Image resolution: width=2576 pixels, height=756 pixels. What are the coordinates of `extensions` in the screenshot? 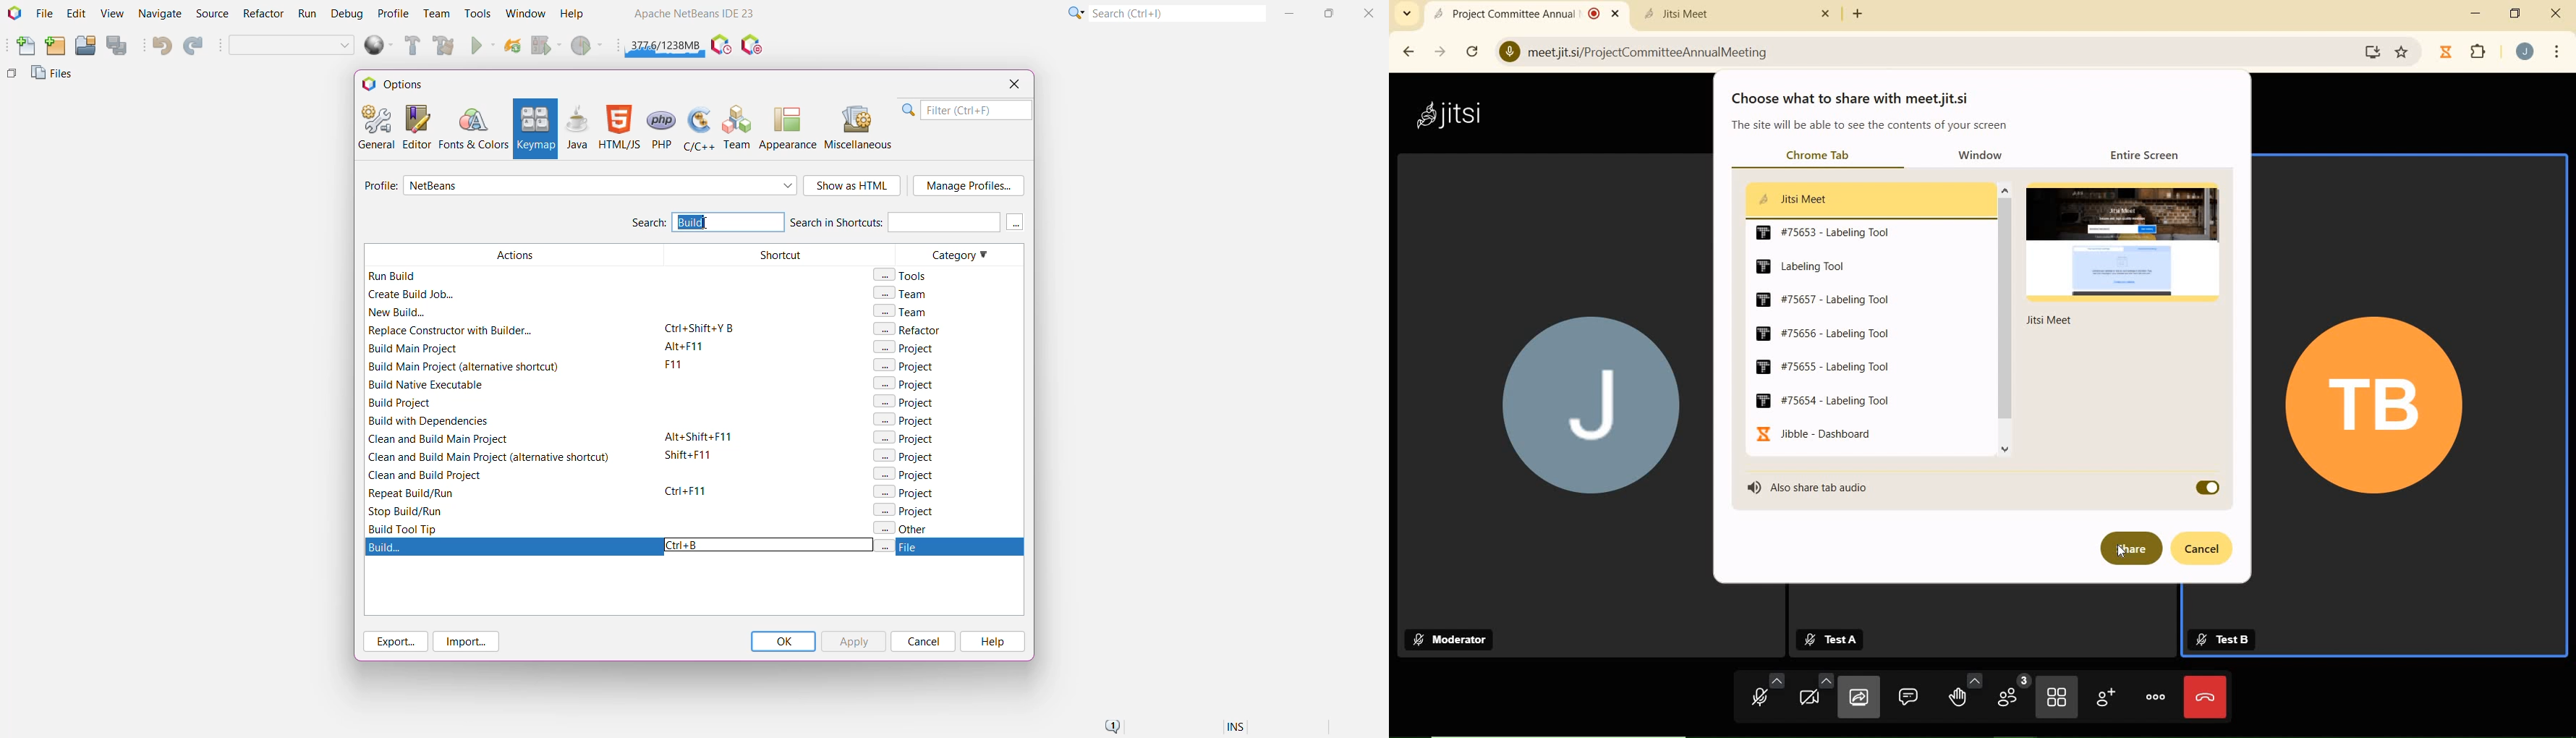 It's located at (2479, 53).